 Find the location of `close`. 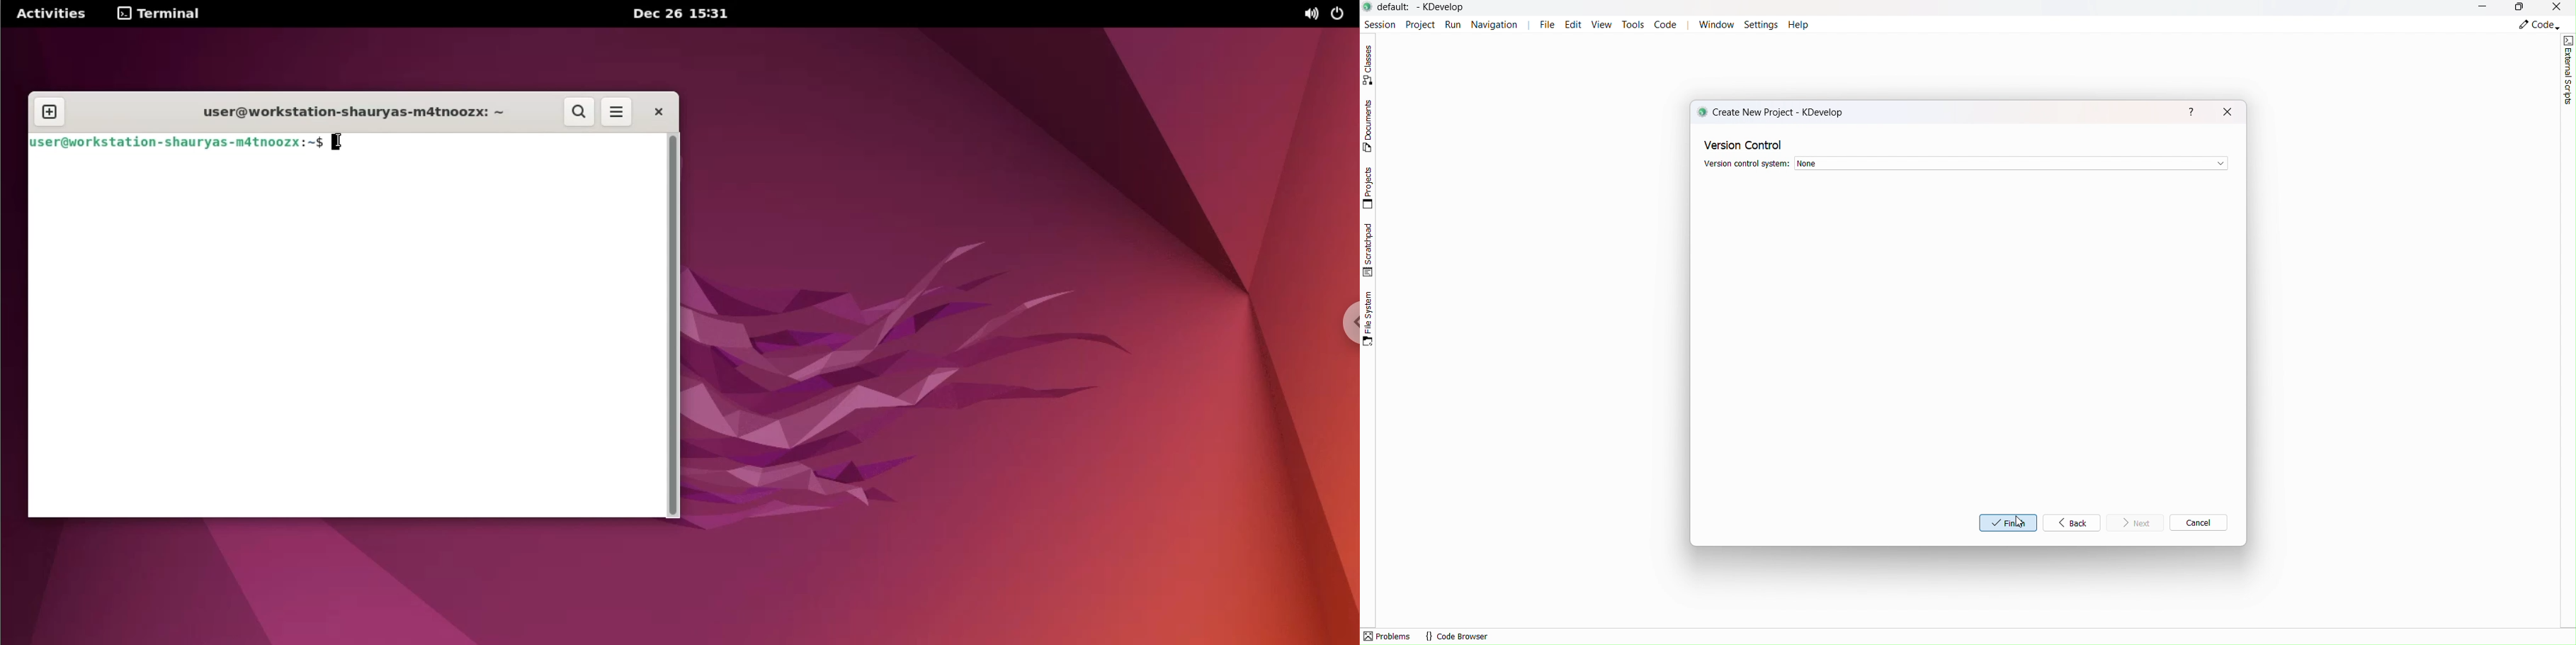

close is located at coordinates (655, 113).